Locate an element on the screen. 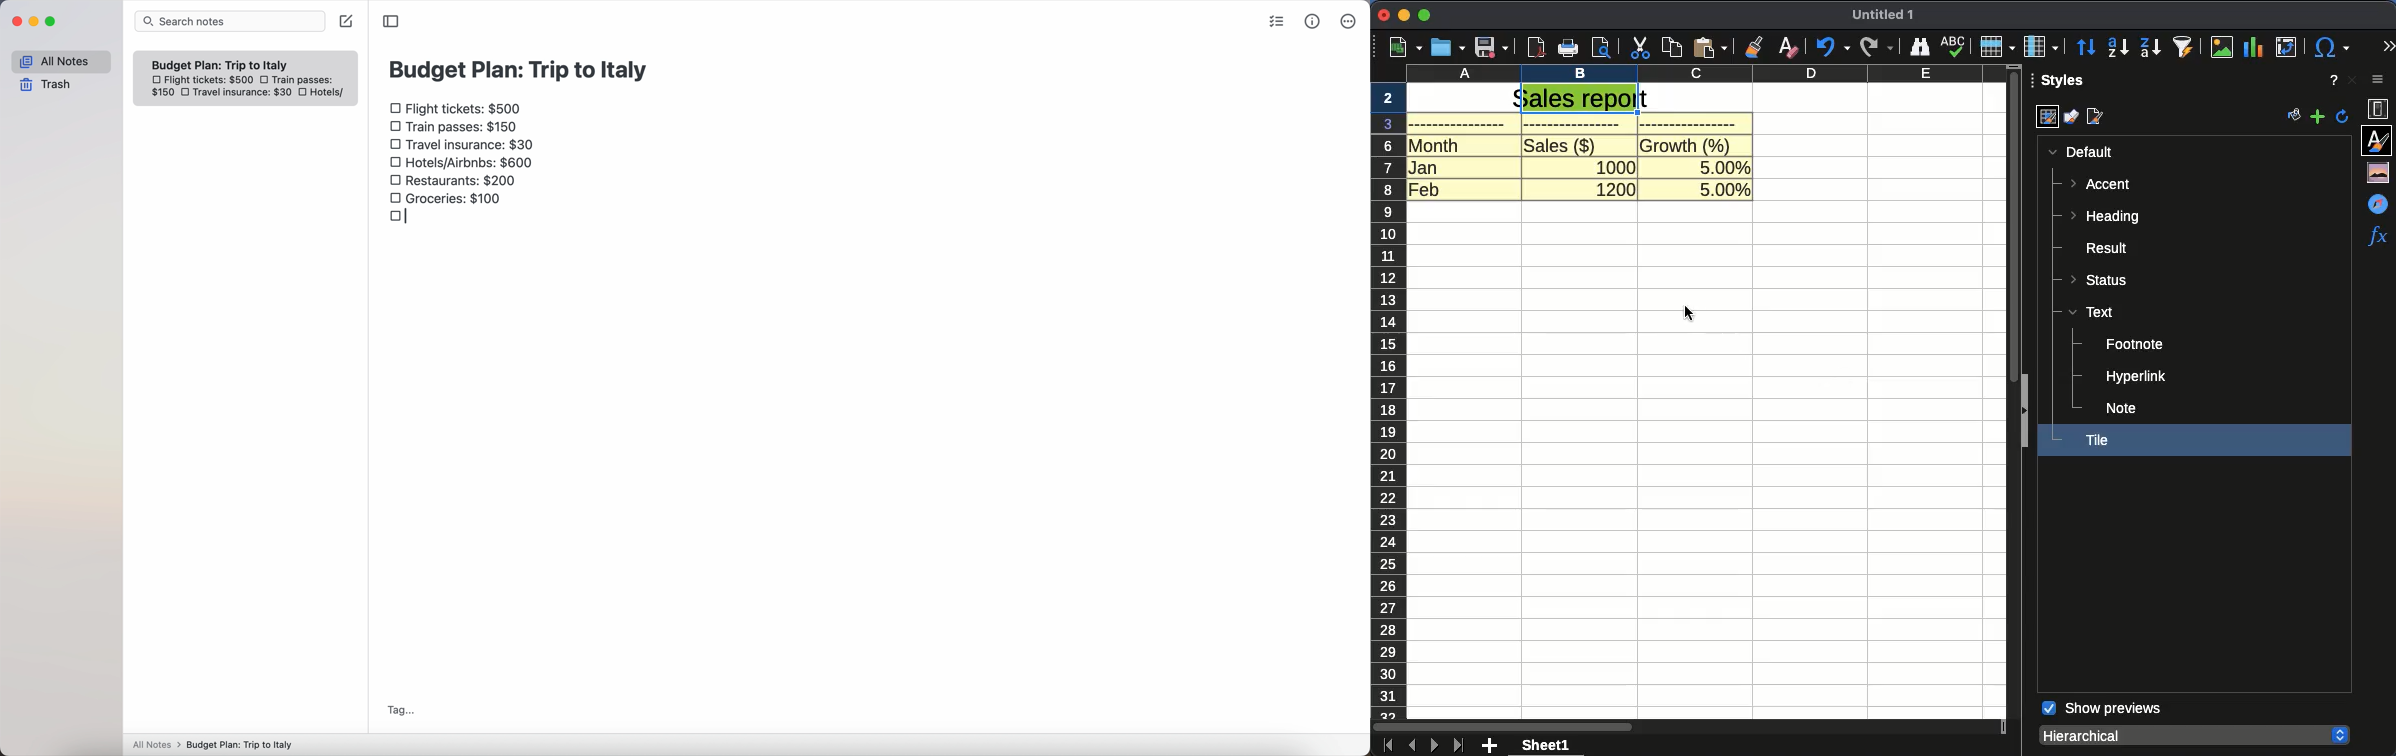  1200 is located at coordinates (1614, 192).